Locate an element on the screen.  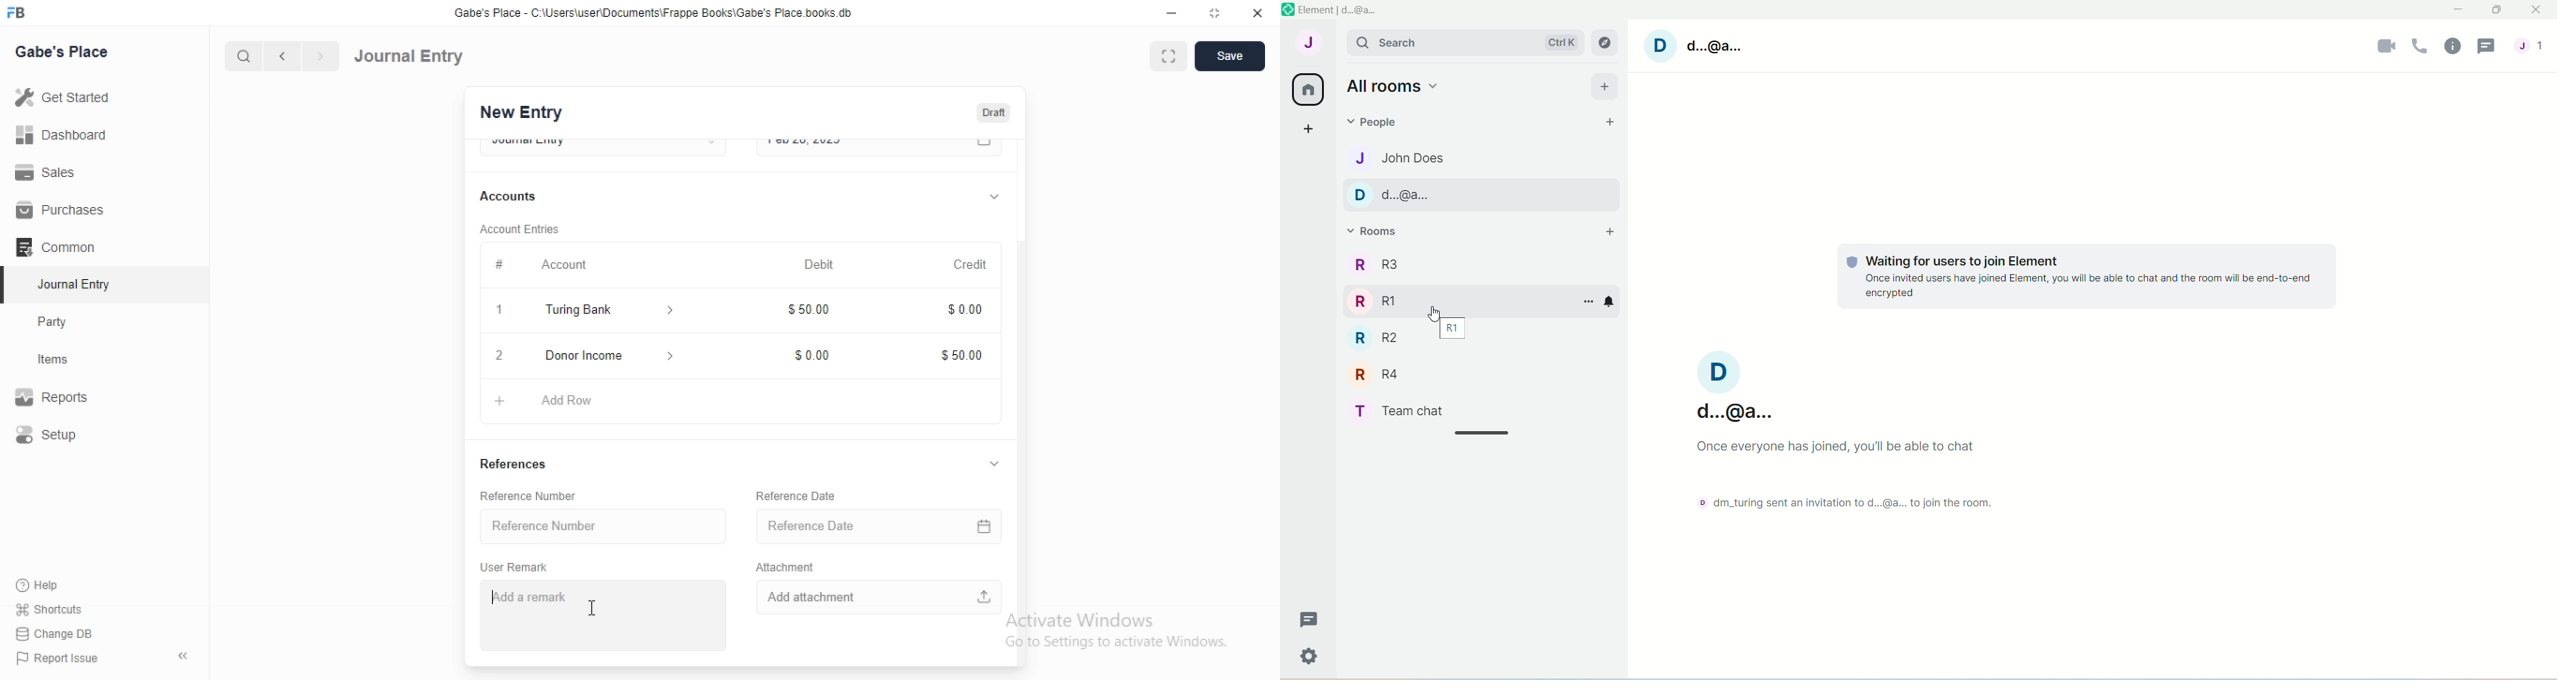
Gabe's Place - C\Users\userDocuments Frappe Books\Gabe's Place books db. is located at coordinates (654, 13).